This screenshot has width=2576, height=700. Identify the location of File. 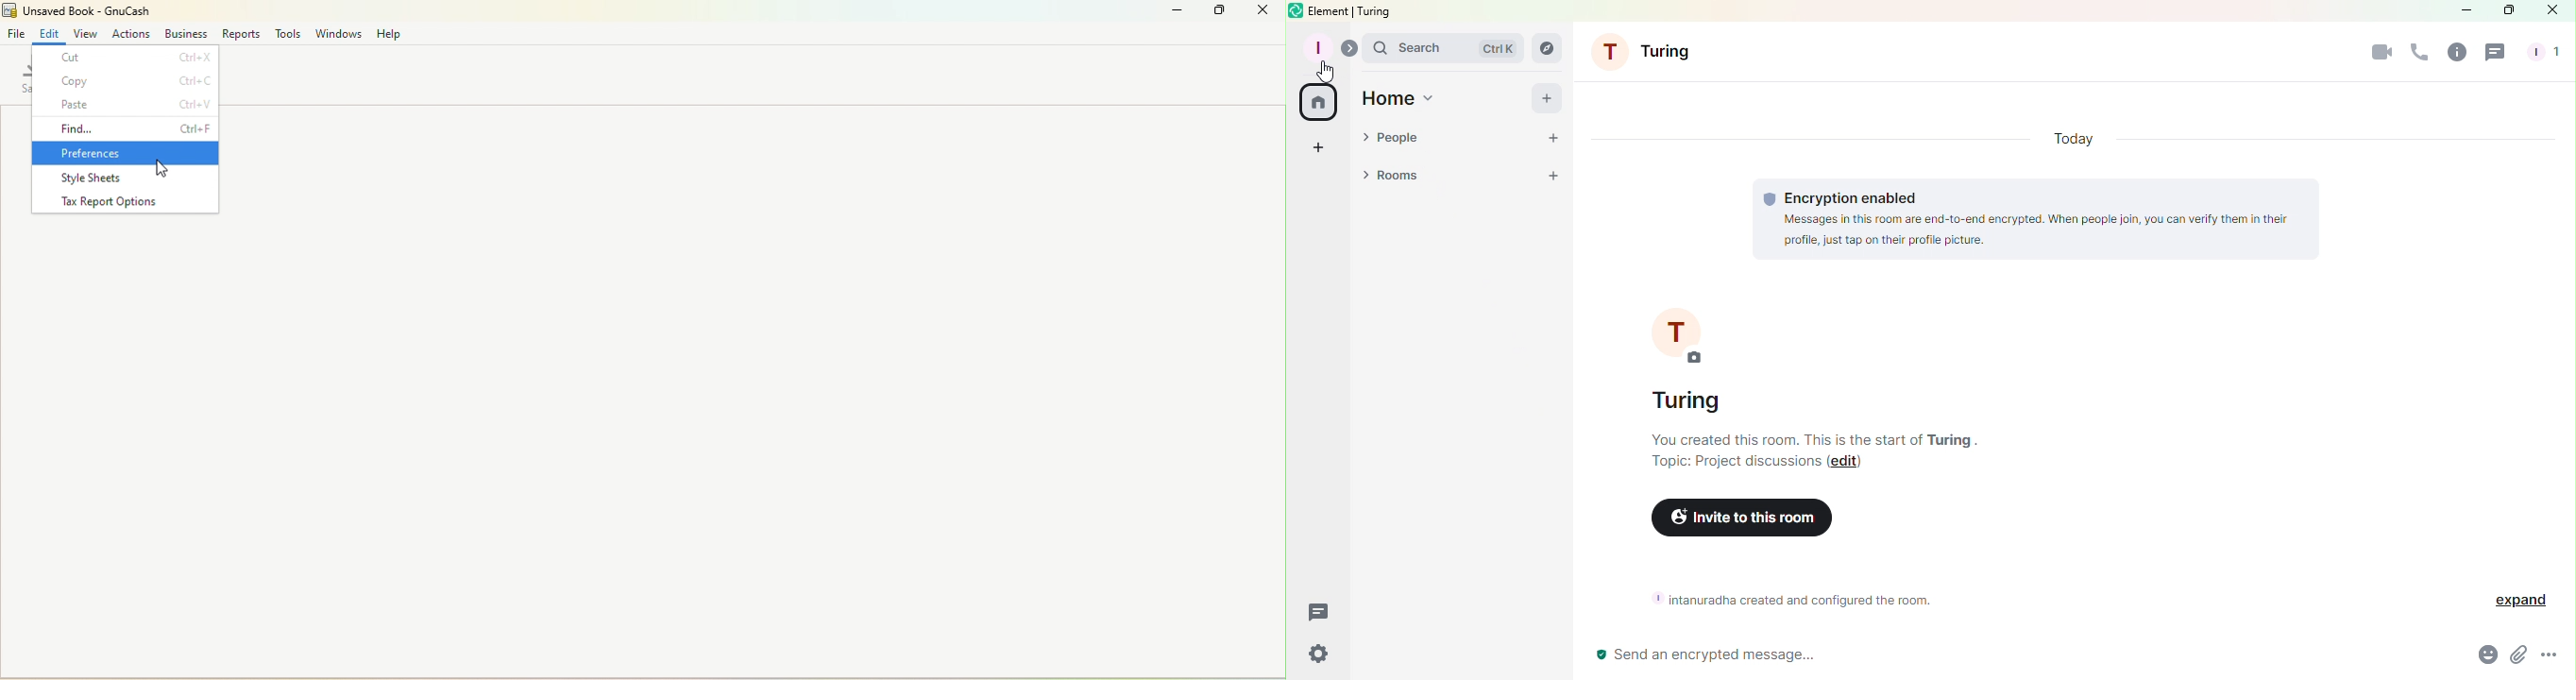
(16, 32).